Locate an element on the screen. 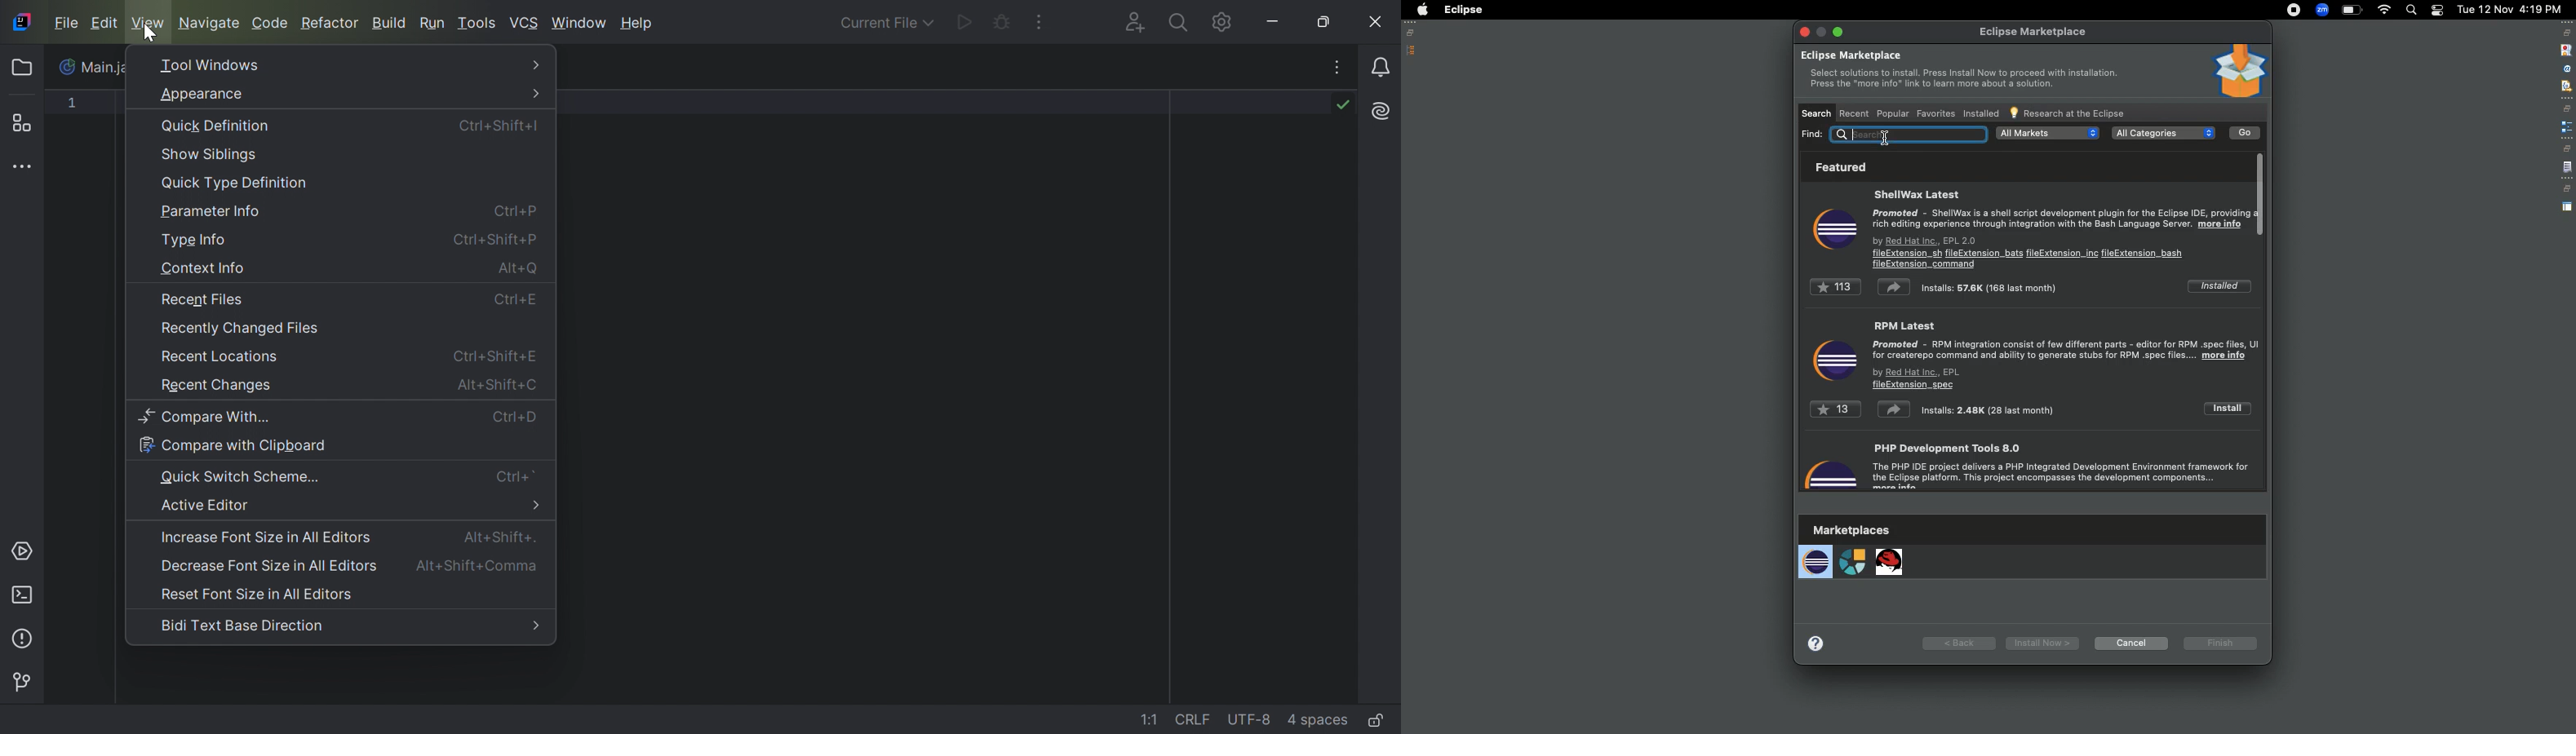 This screenshot has height=756, width=2576. Icon is located at coordinates (20, 21).